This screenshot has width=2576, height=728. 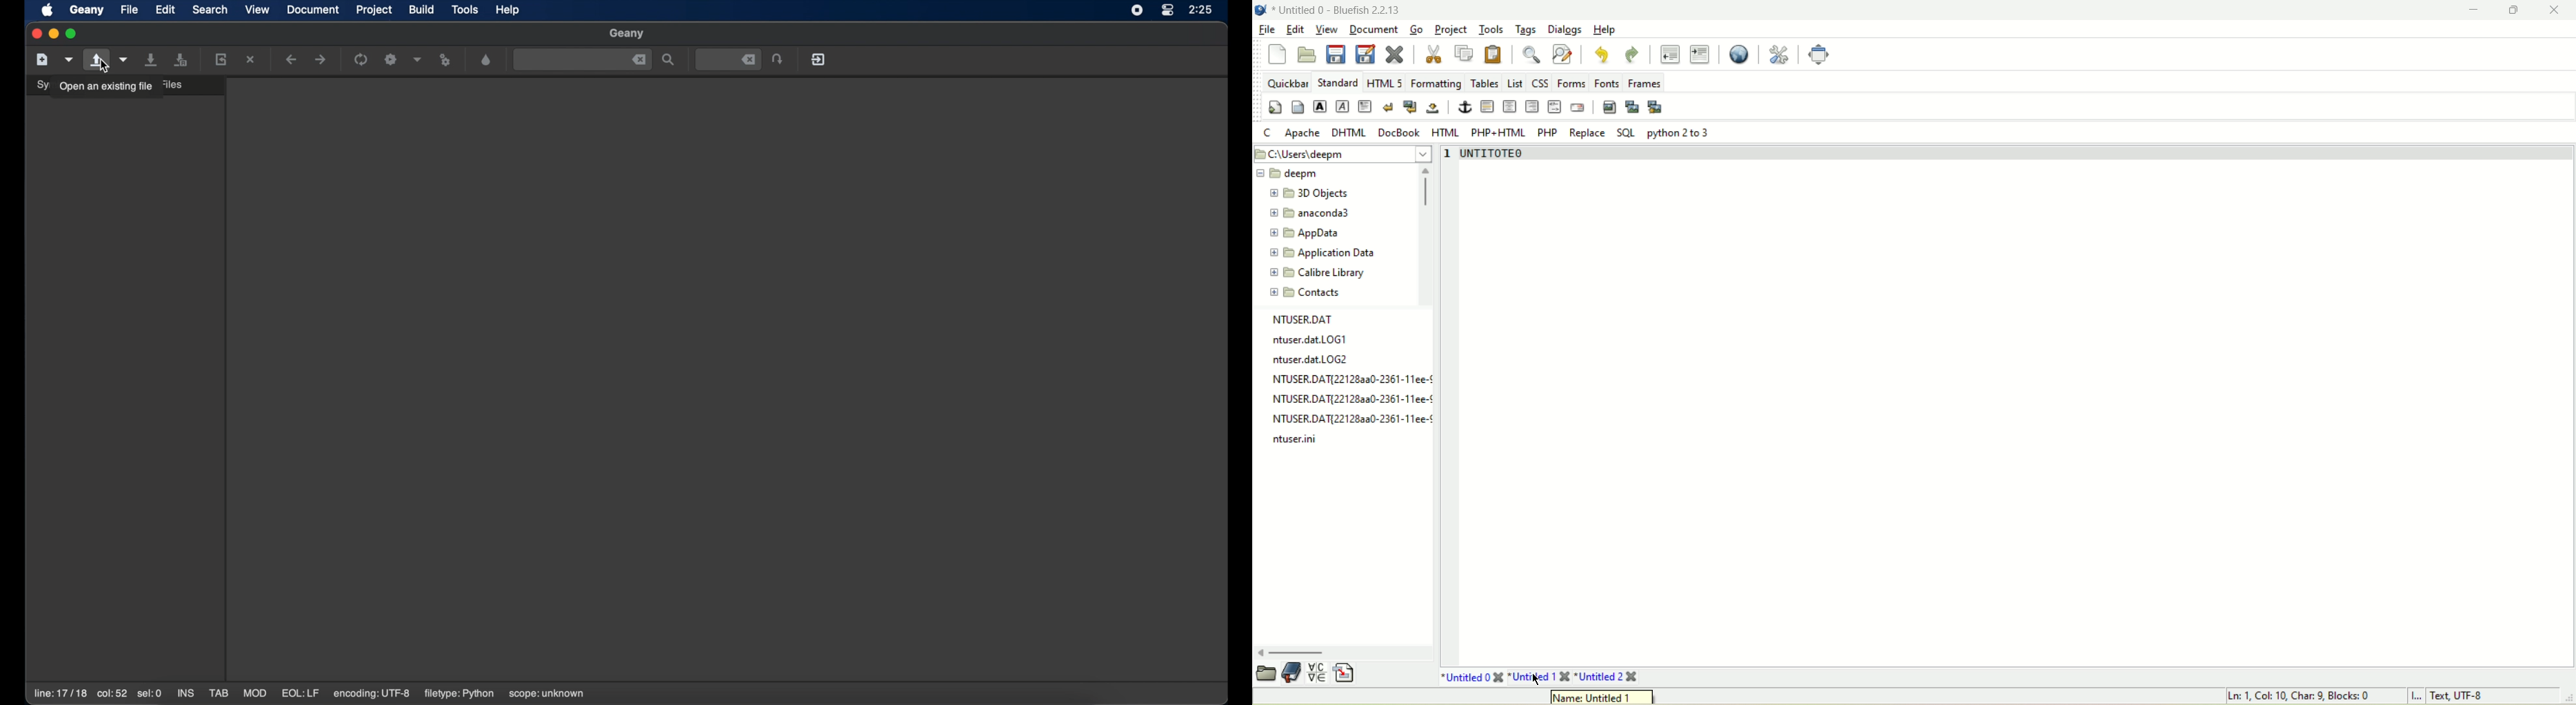 I want to click on deepm, so click(x=1287, y=175).